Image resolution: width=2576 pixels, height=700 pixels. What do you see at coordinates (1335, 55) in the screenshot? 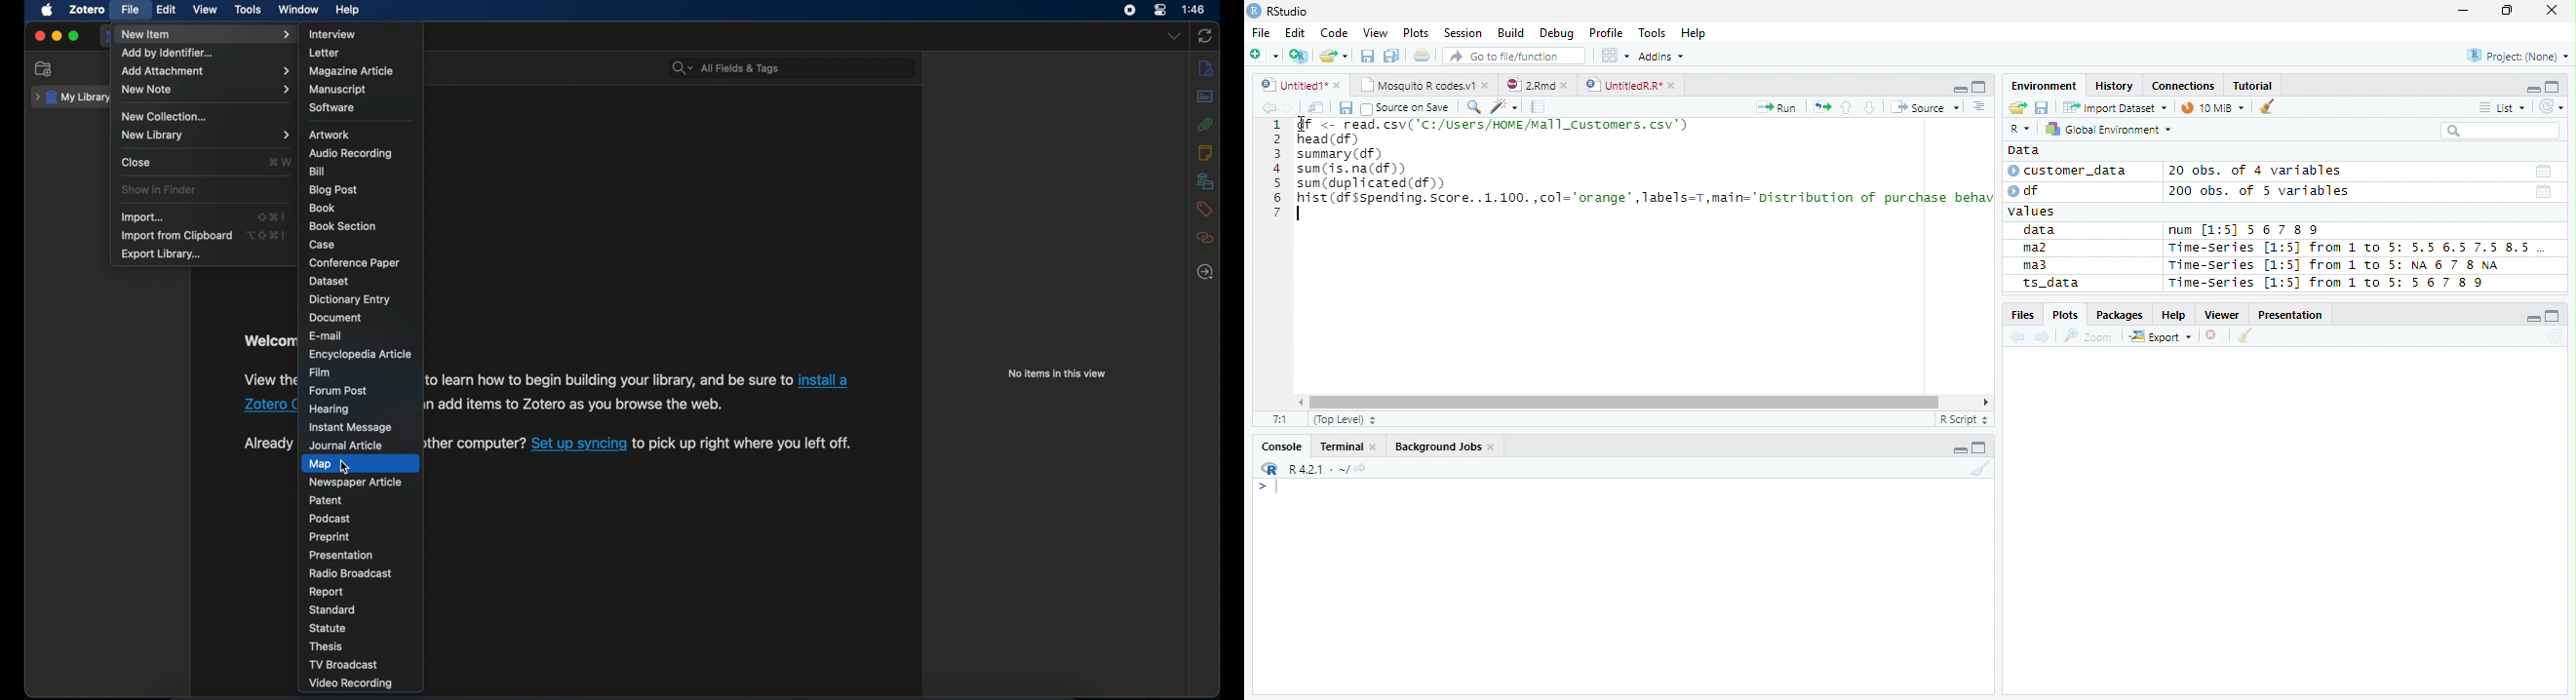
I see `Open Folder` at bounding box center [1335, 55].